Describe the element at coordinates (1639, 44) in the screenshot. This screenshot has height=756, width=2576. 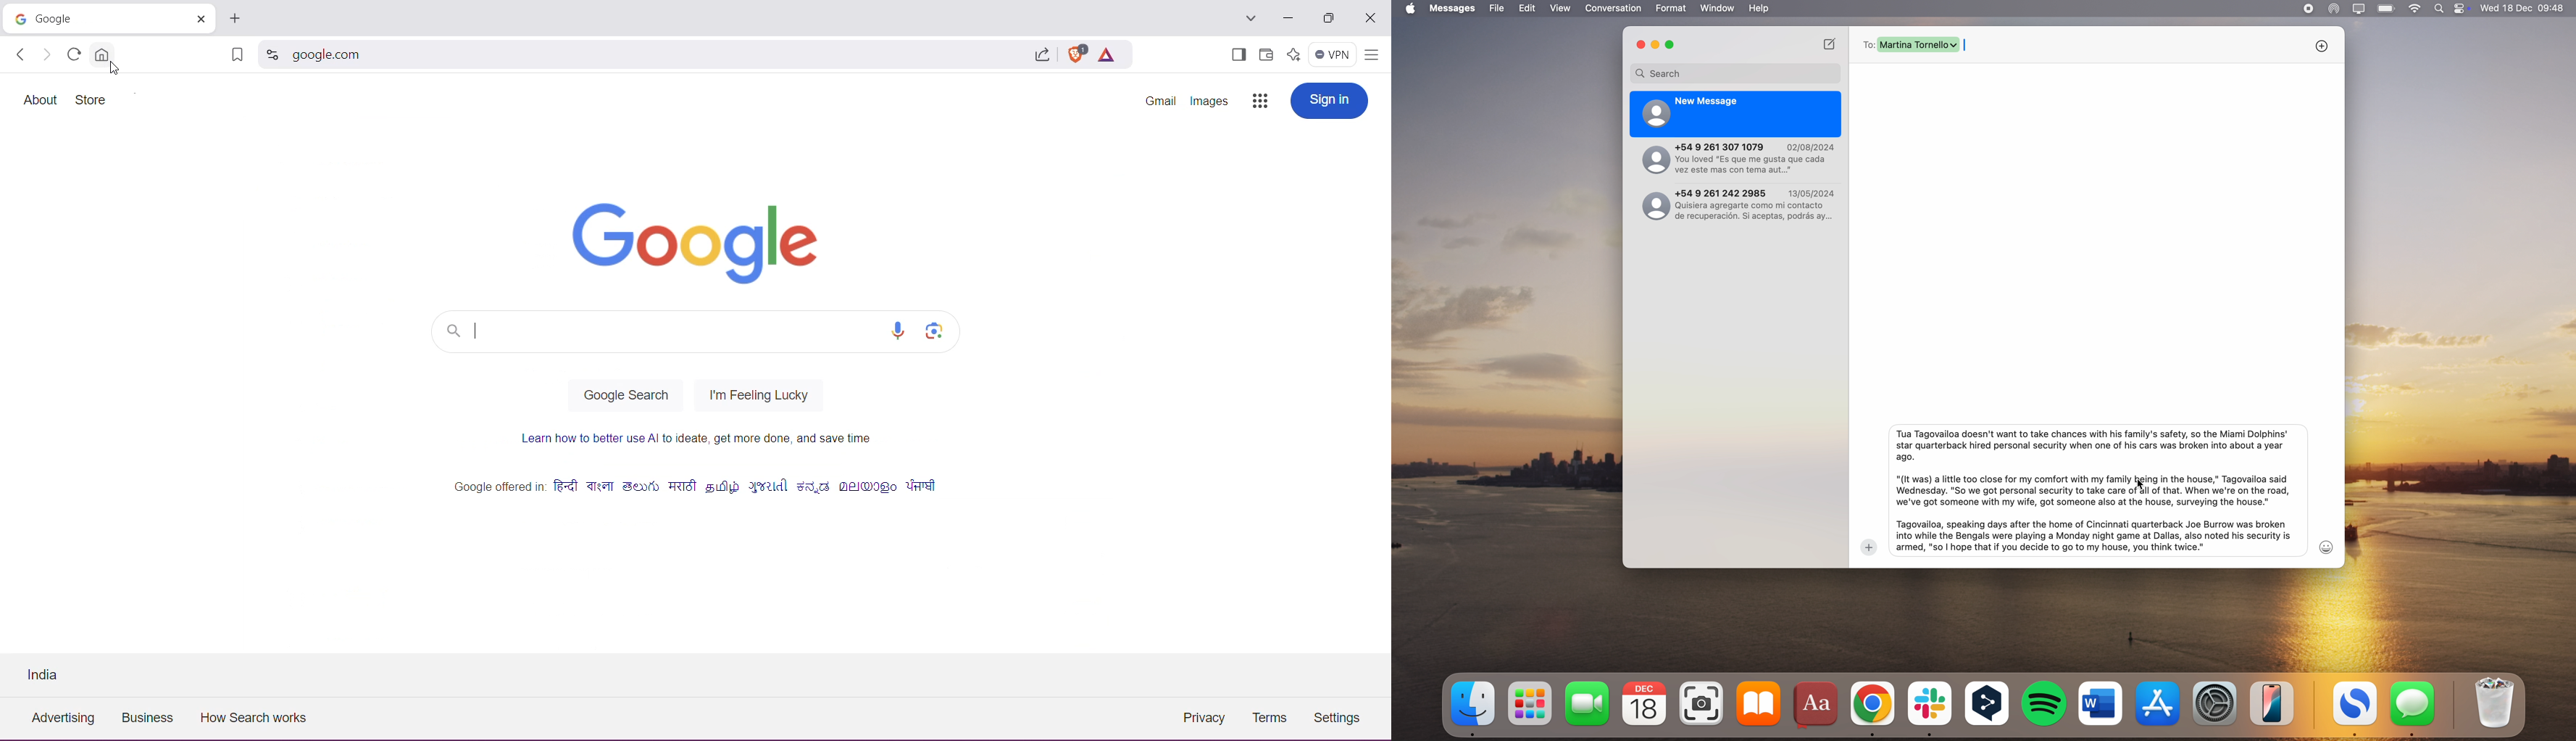
I see `close app` at that location.